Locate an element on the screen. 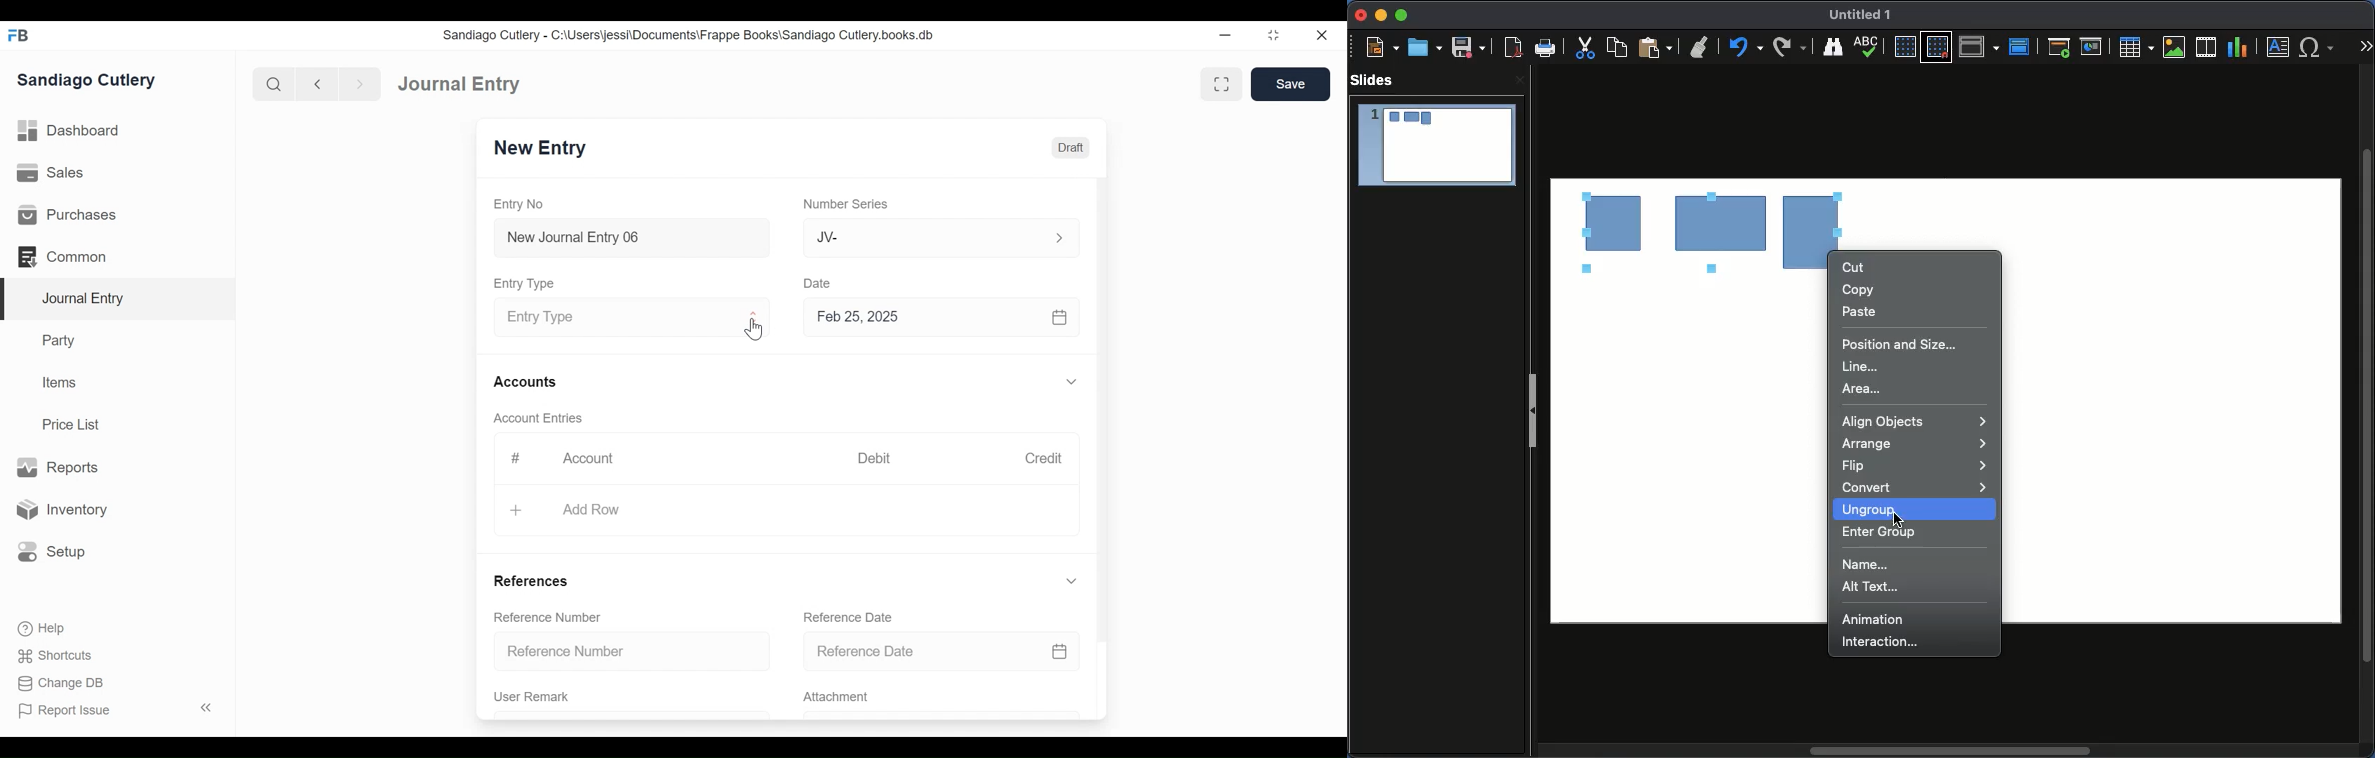 The width and height of the screenshot is (2380, 784). Account is located at coordinates (598, 463).